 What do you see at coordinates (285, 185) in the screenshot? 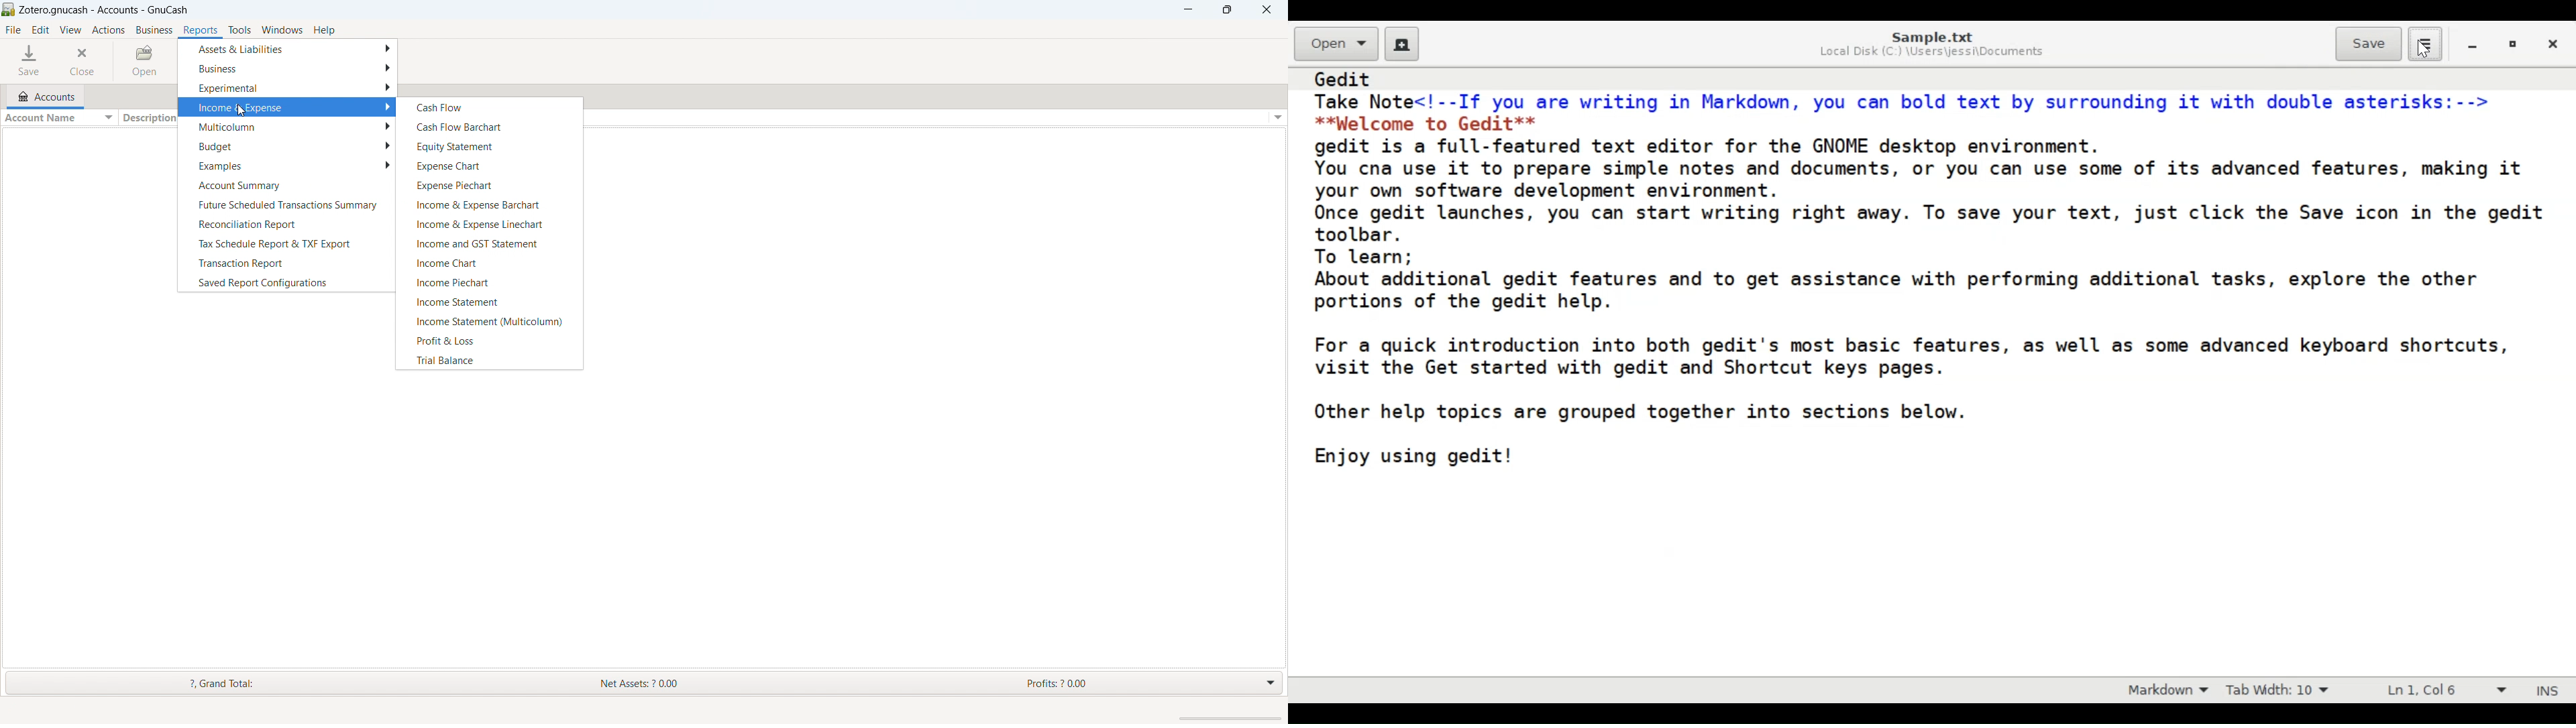
I see `account summary` at bounding box center [285, 185].